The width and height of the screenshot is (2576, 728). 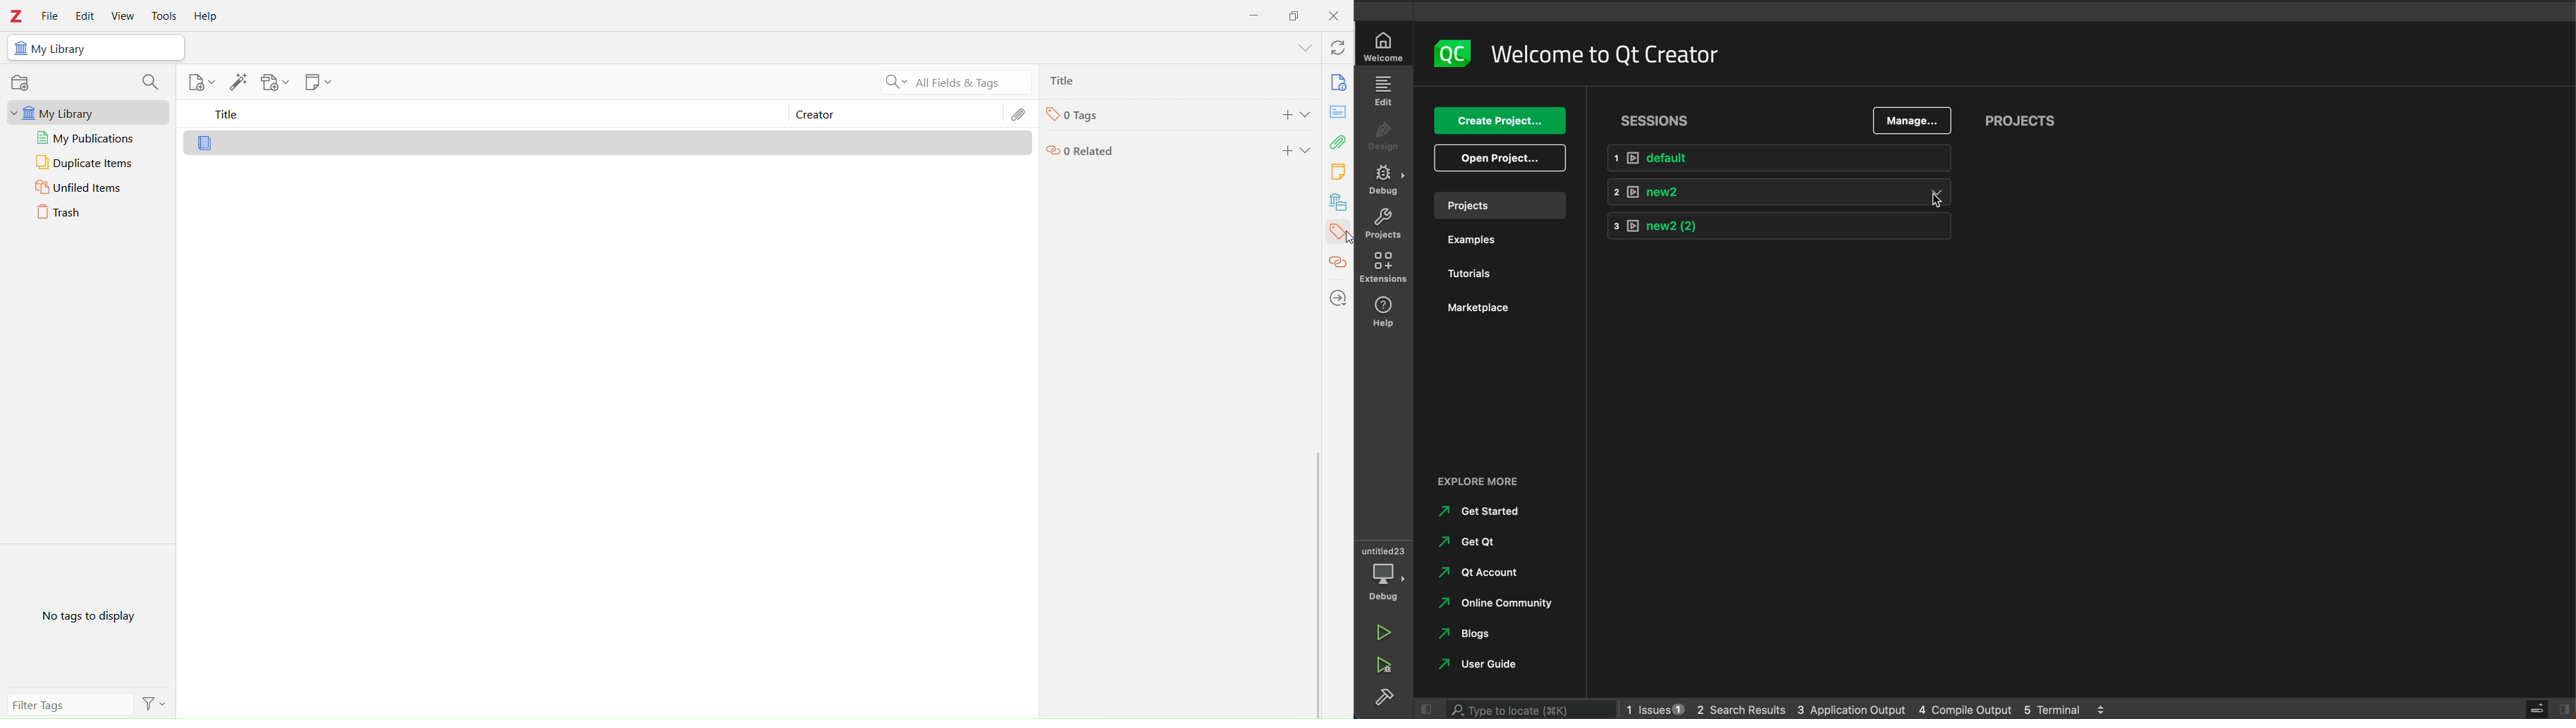 I want to click on , so click(x=1285, y=115).